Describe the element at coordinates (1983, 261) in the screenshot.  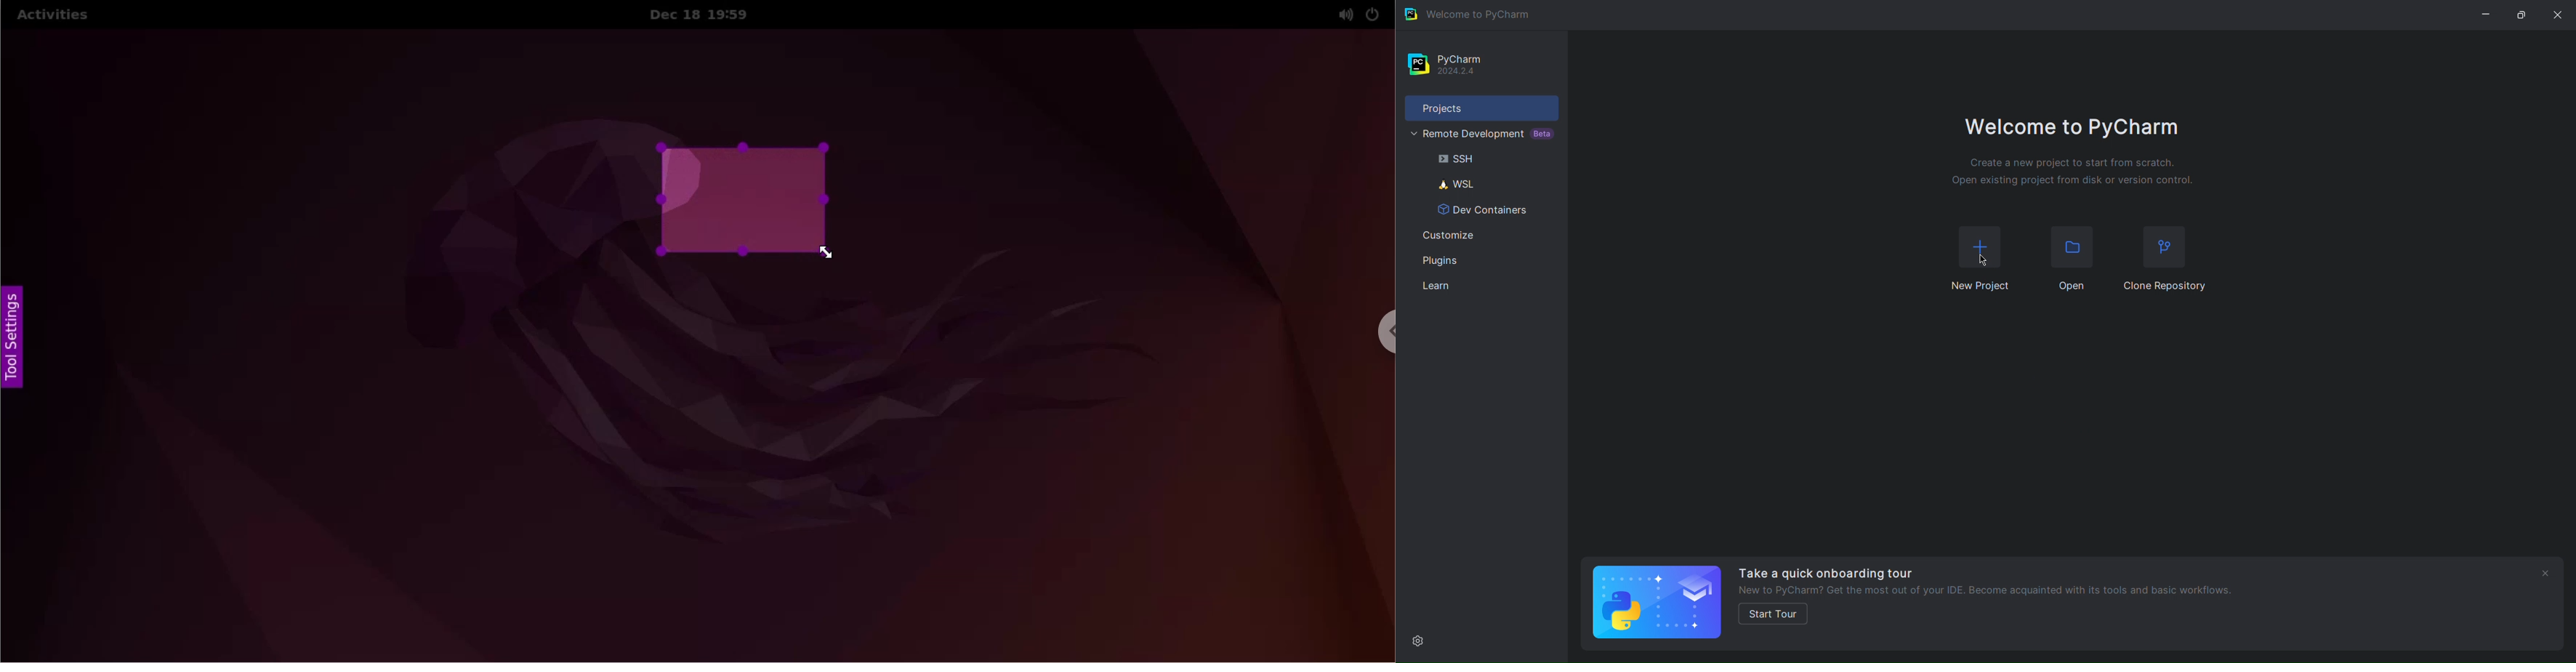
I see `Cursor` at that location.